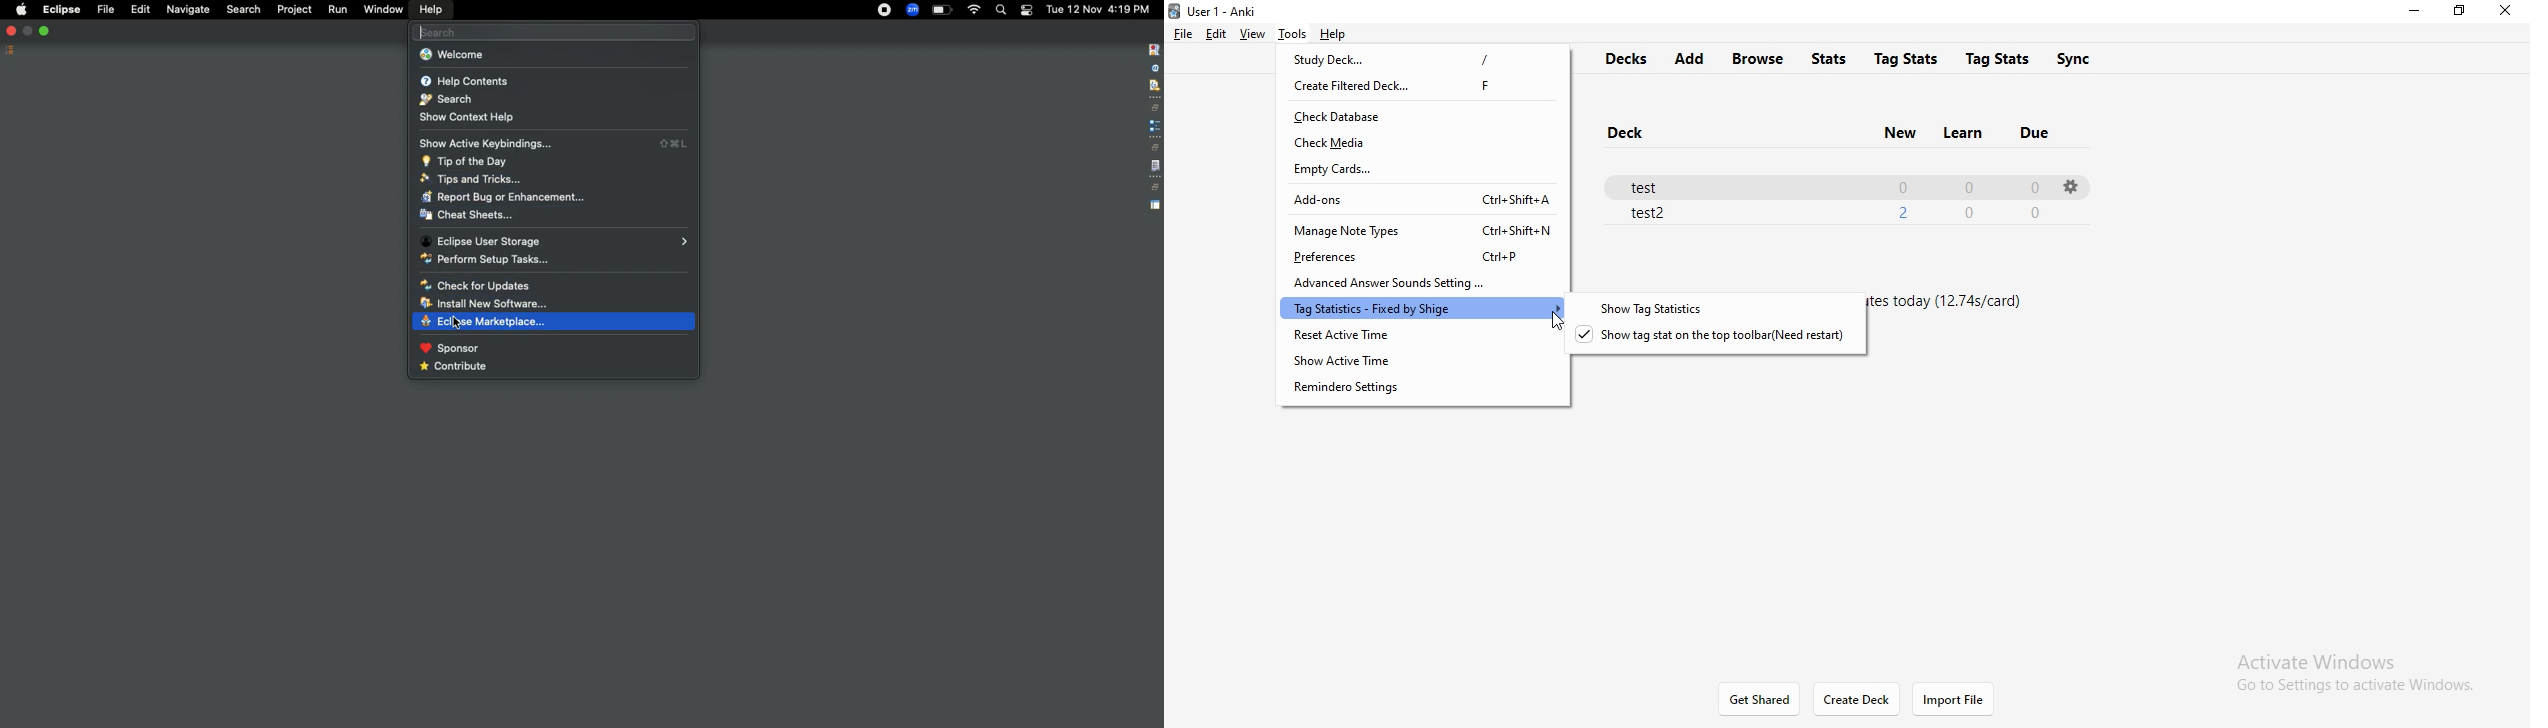  What do you see at coordinates (1156, 205) in the screenshot?
I see `perspective` at bounding box center [1156, 205].